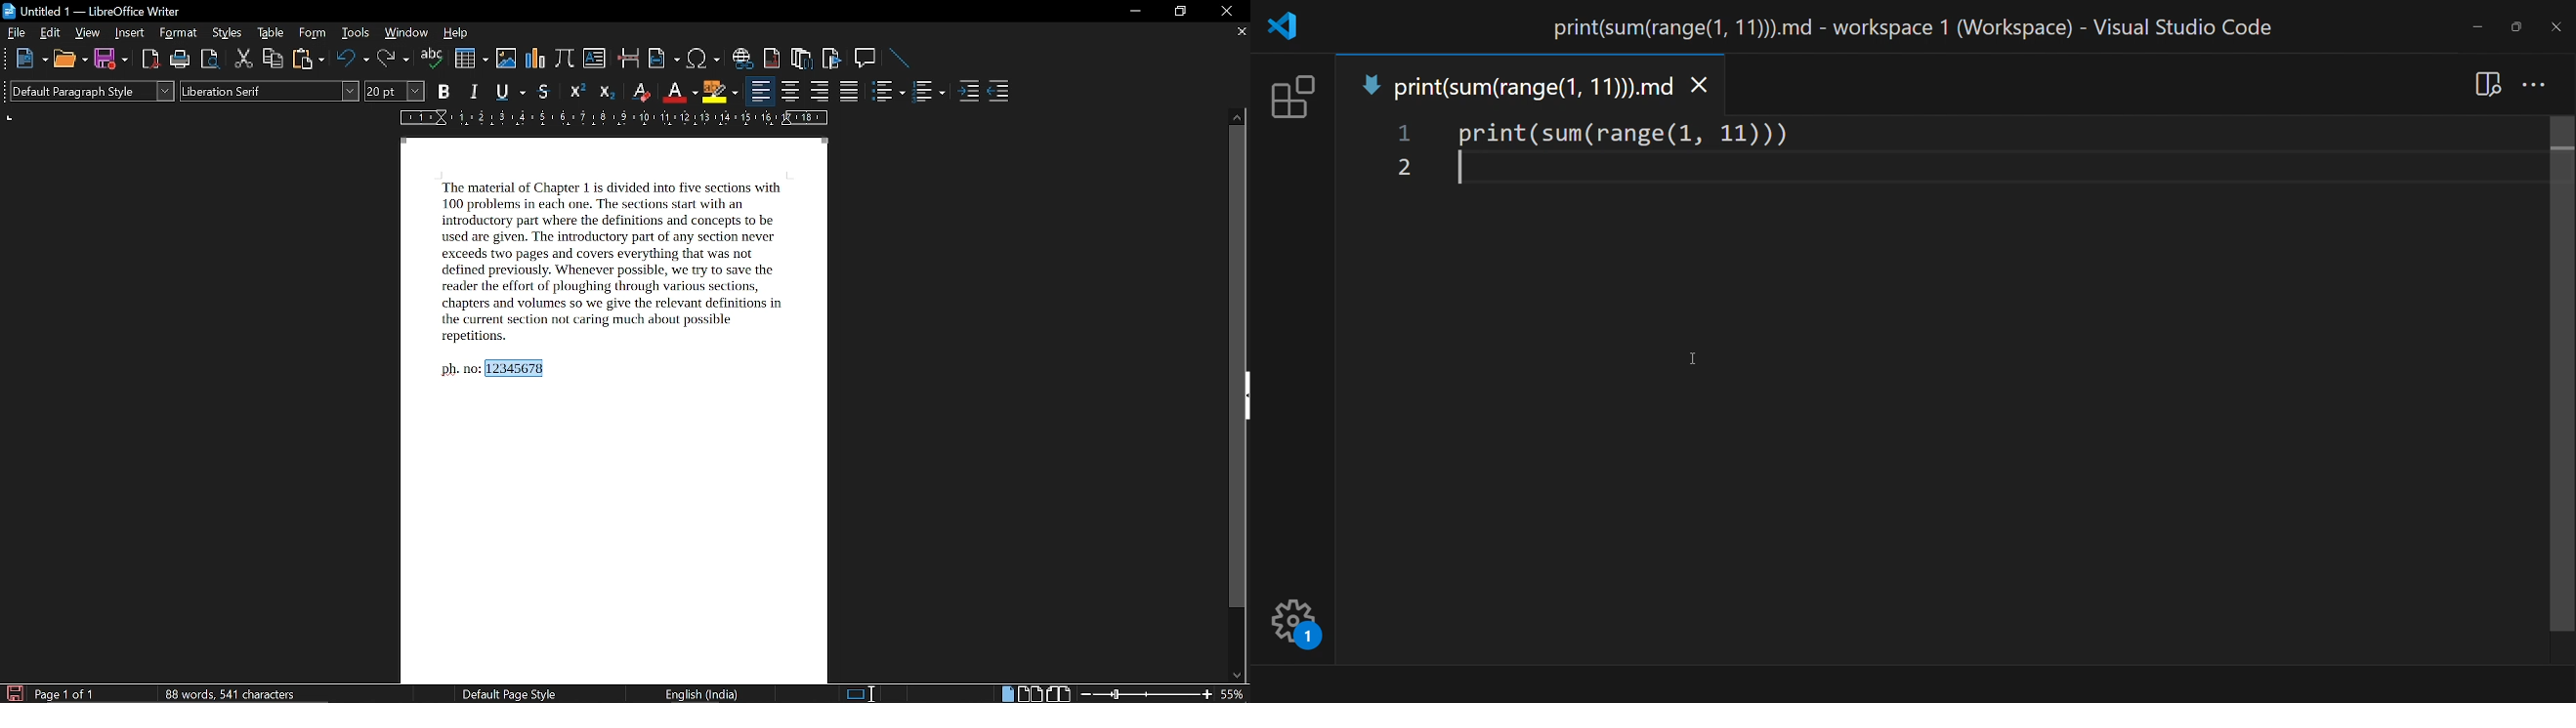  What do you see at coordinates (32, 59) in the screenshot?
I see `new` at bounding box center [32, 59].